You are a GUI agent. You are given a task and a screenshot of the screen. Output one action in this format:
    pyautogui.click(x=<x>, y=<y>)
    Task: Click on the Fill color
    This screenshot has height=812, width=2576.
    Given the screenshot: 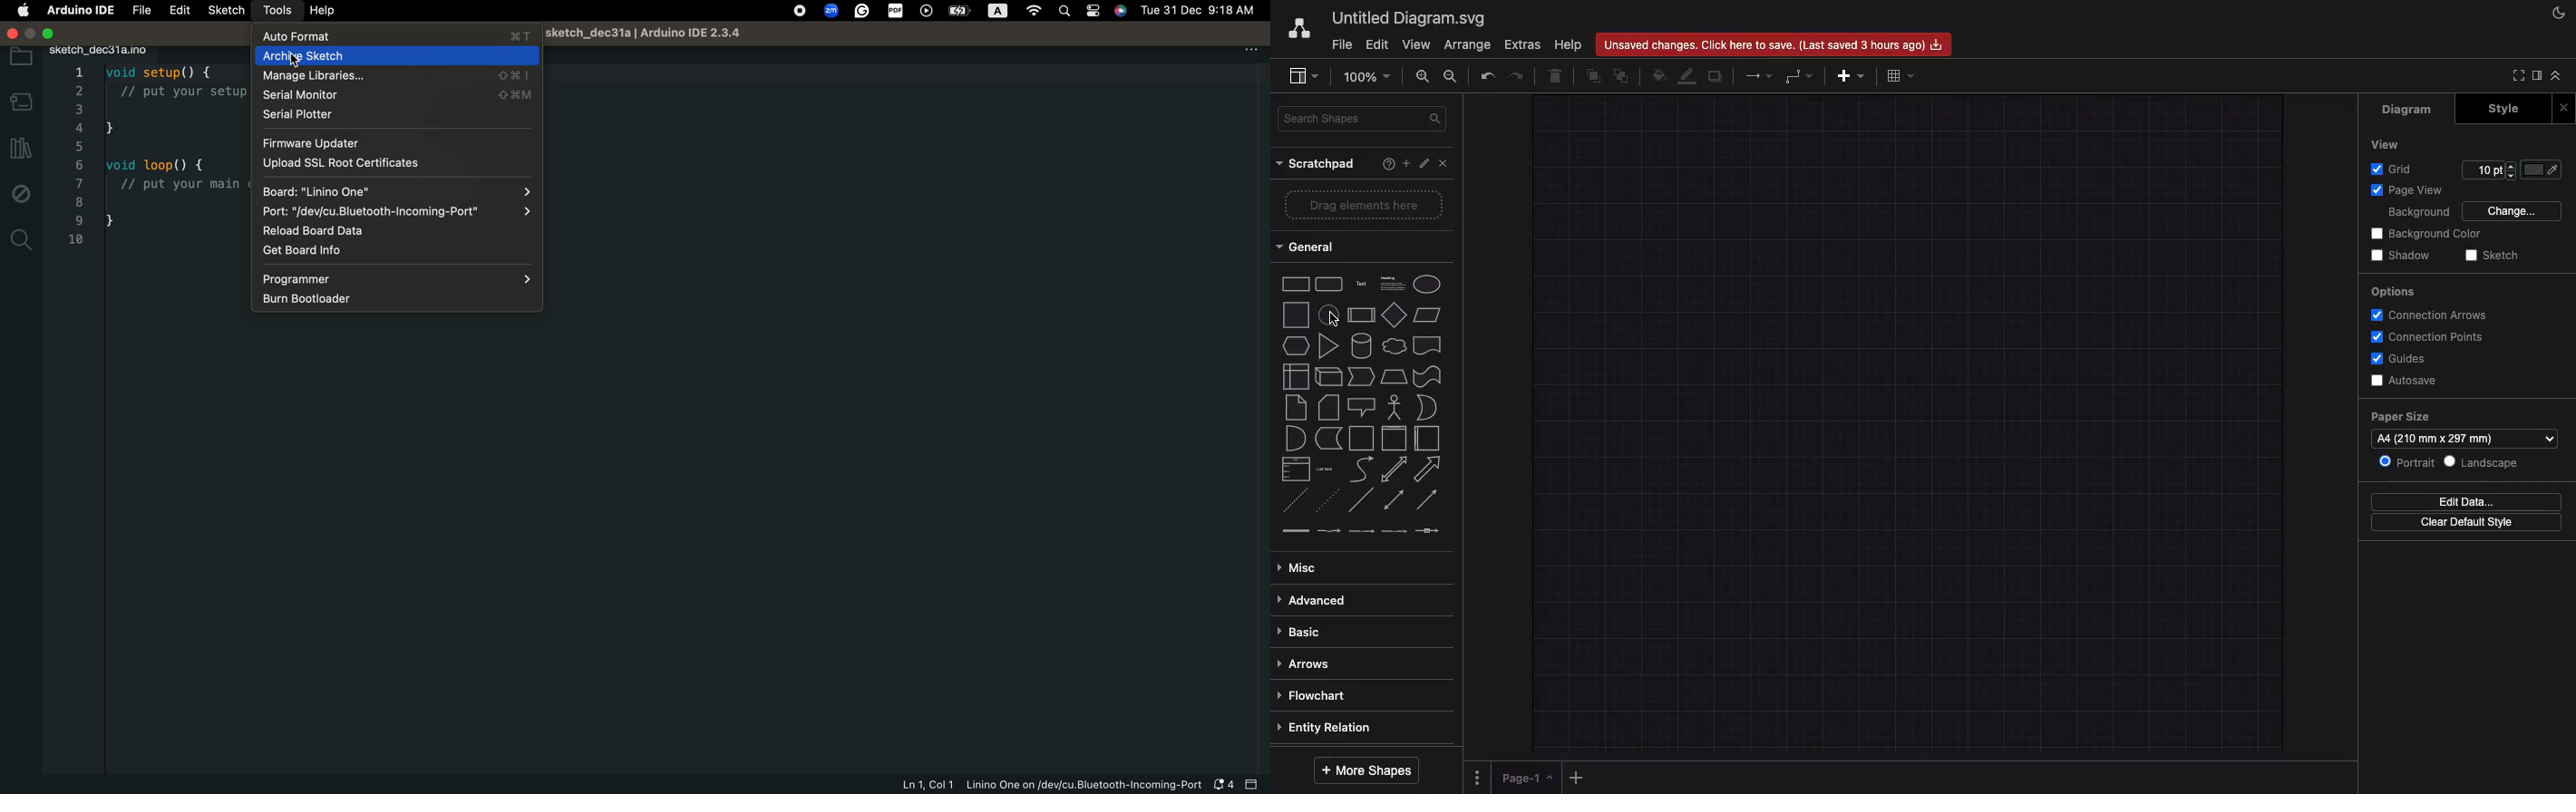 What is the action you would take?
    pyautogui.click(x=1659, y=77)
    